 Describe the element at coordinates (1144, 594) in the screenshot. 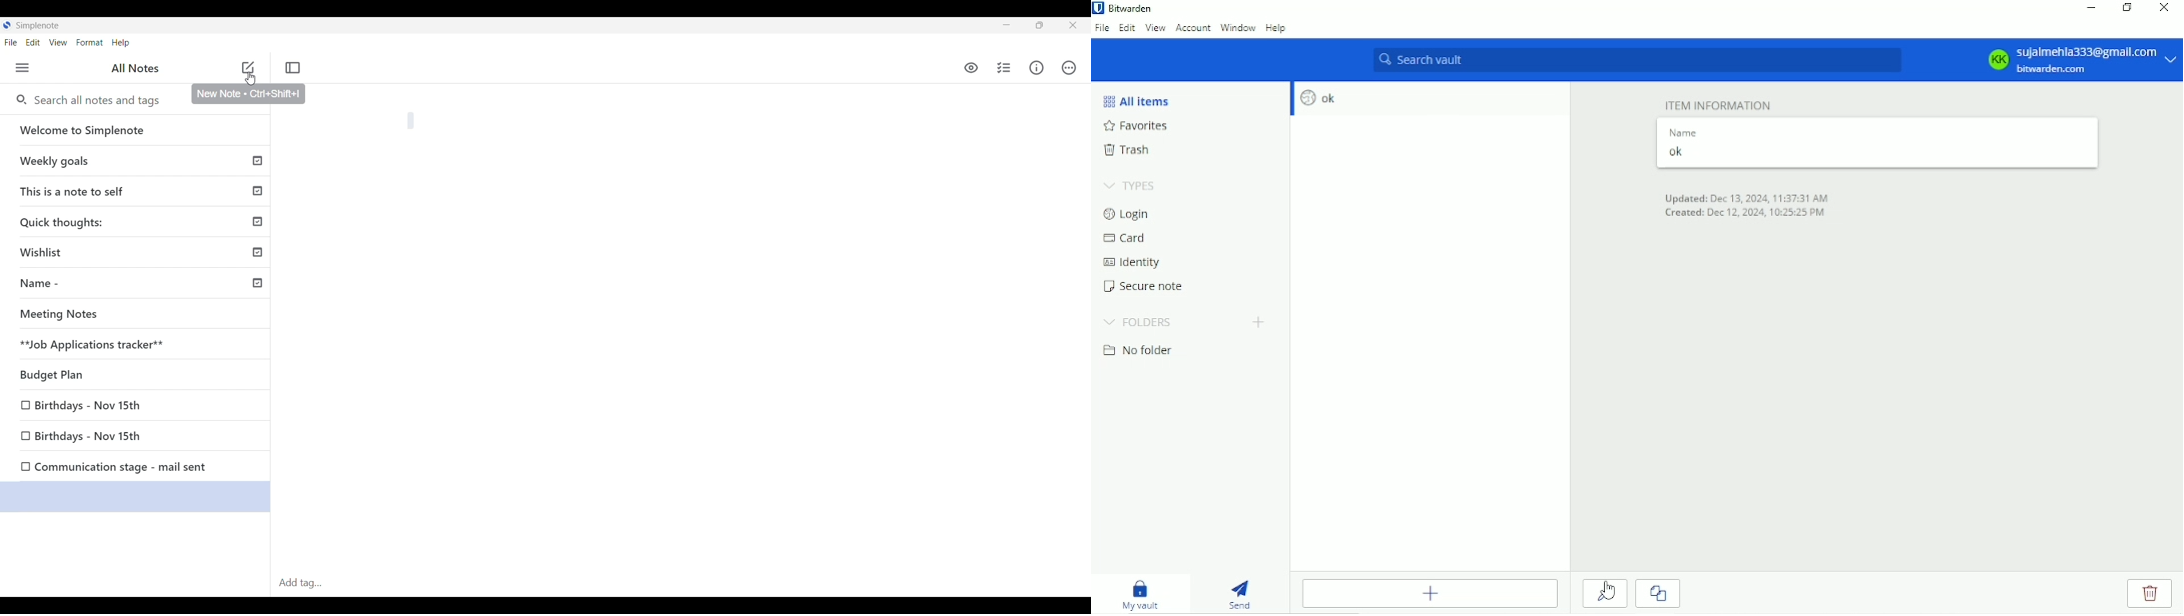

I see `My vault` at that location.